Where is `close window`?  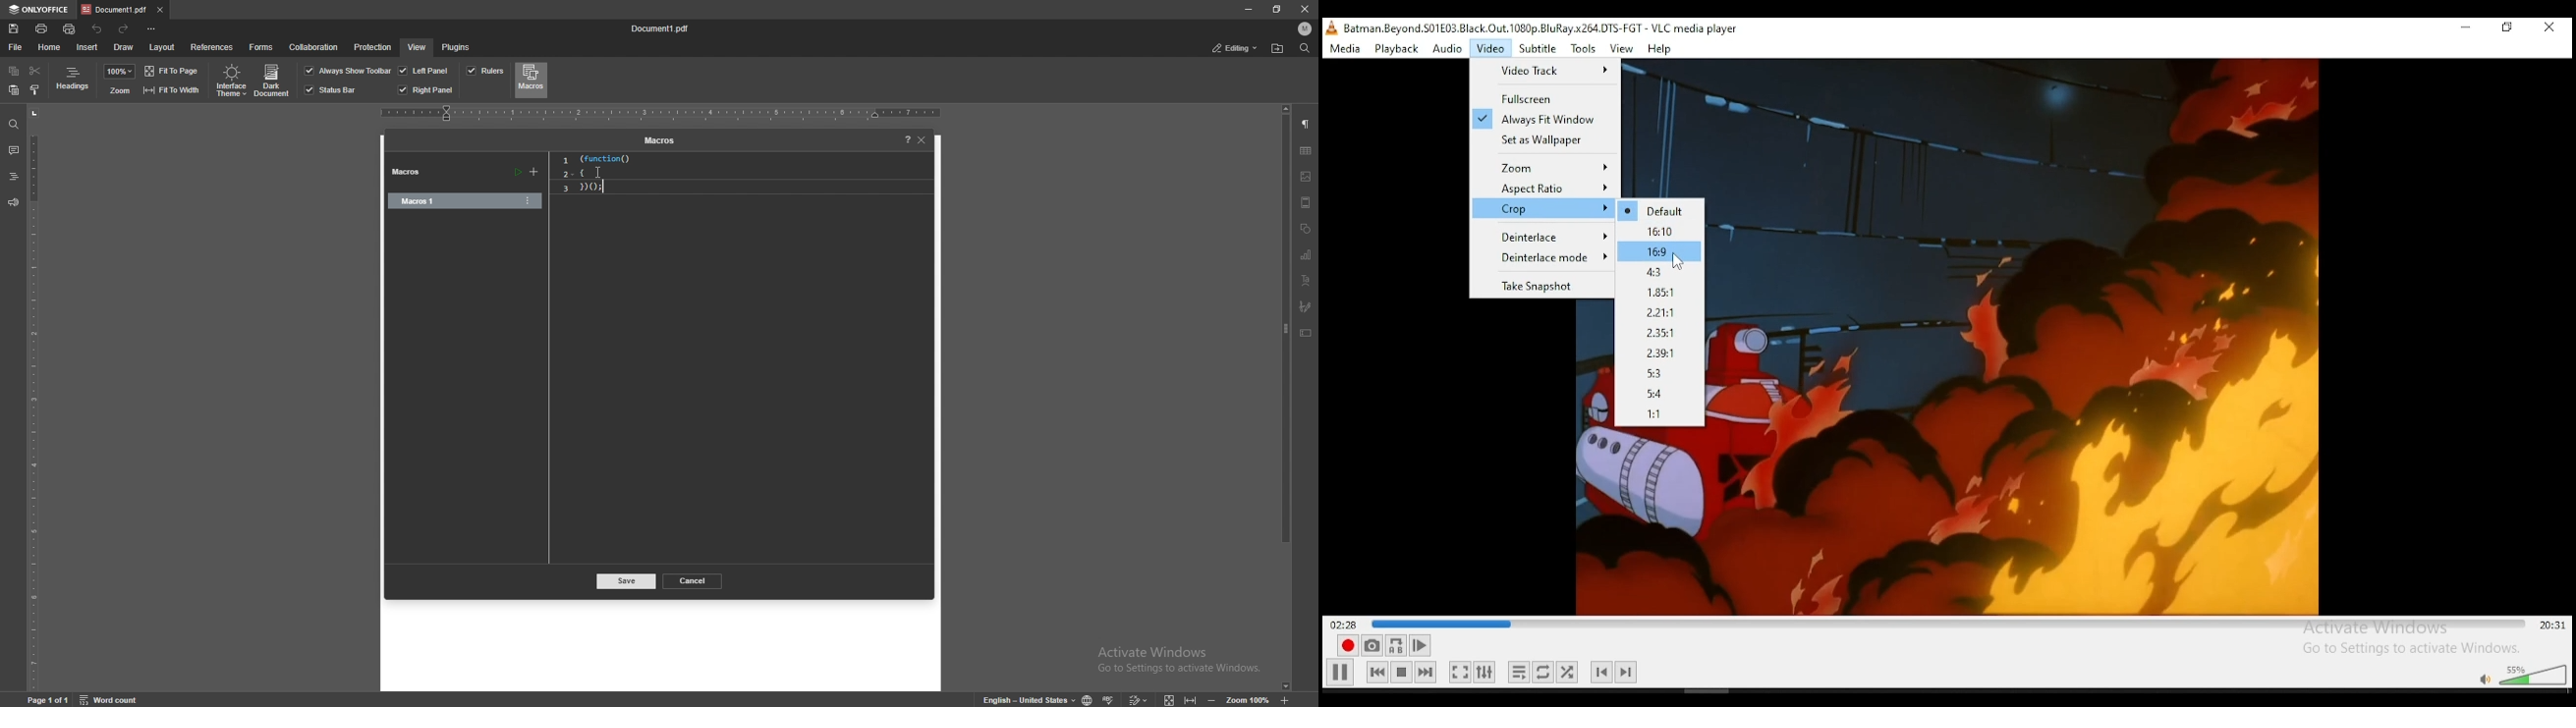
close window is located at coordinates (2552, 32).